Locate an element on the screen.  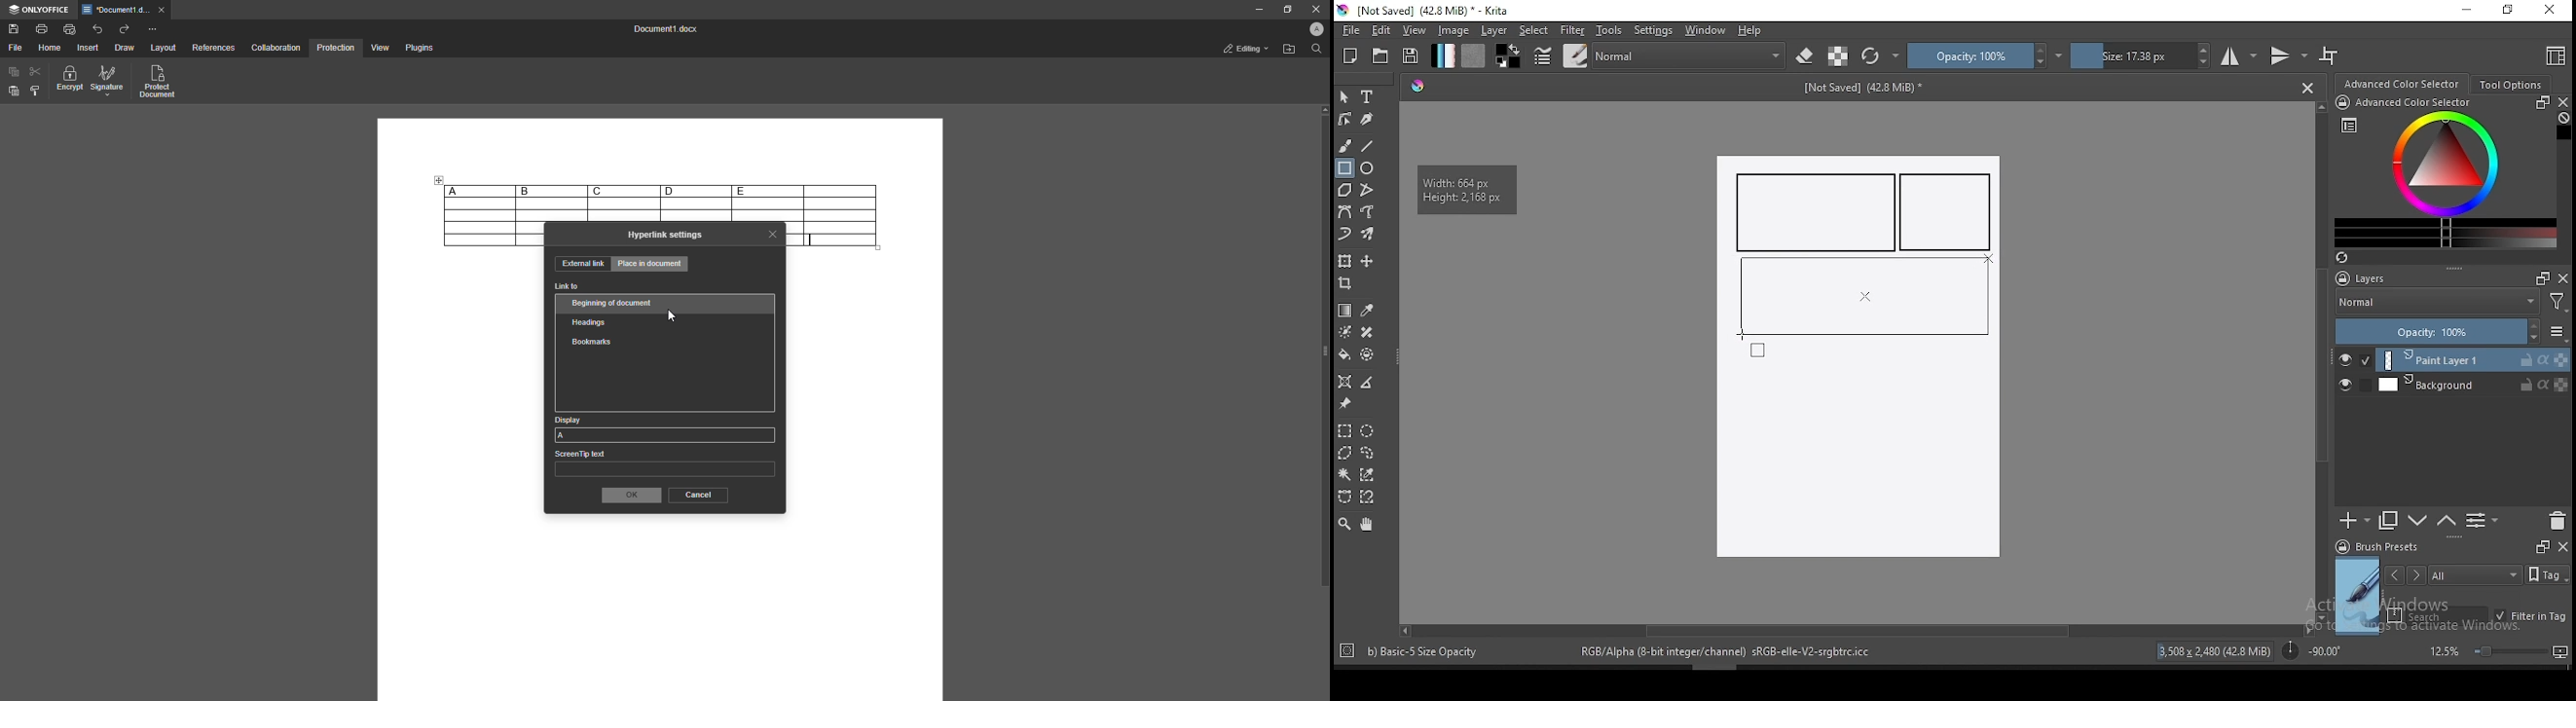
View is located at coordinates (378, 48).